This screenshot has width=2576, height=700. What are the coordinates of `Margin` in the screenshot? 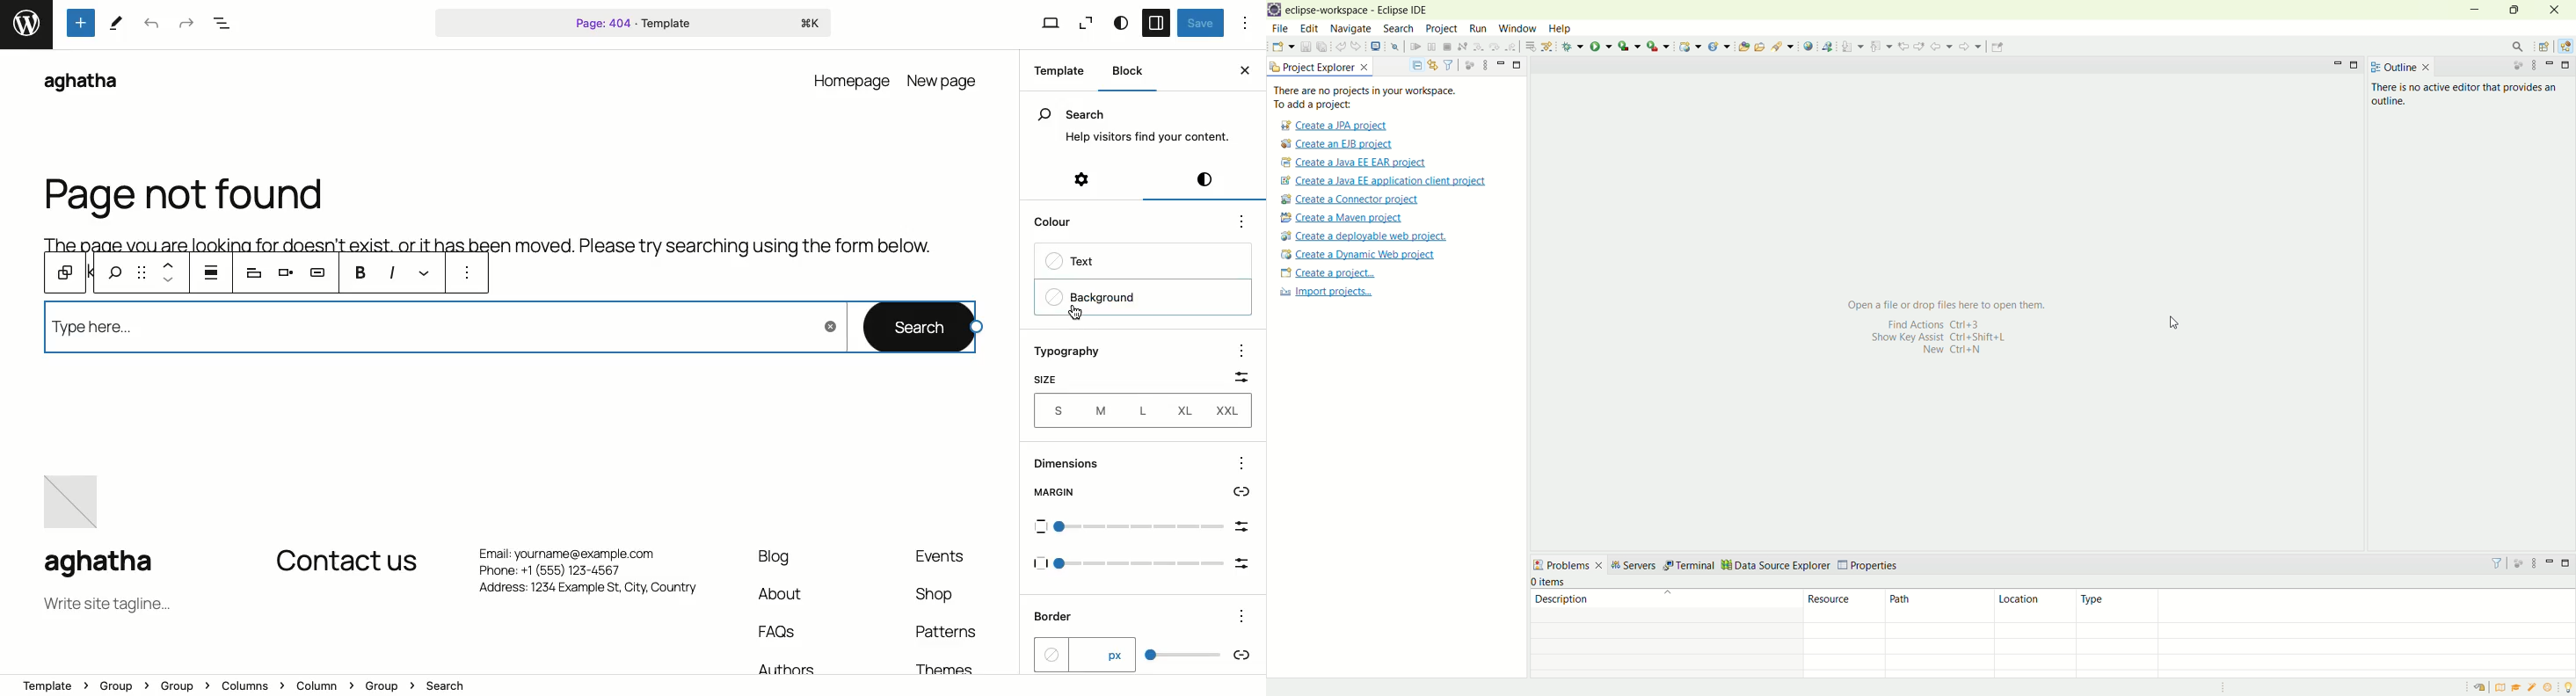 It's located at (1145, 493).